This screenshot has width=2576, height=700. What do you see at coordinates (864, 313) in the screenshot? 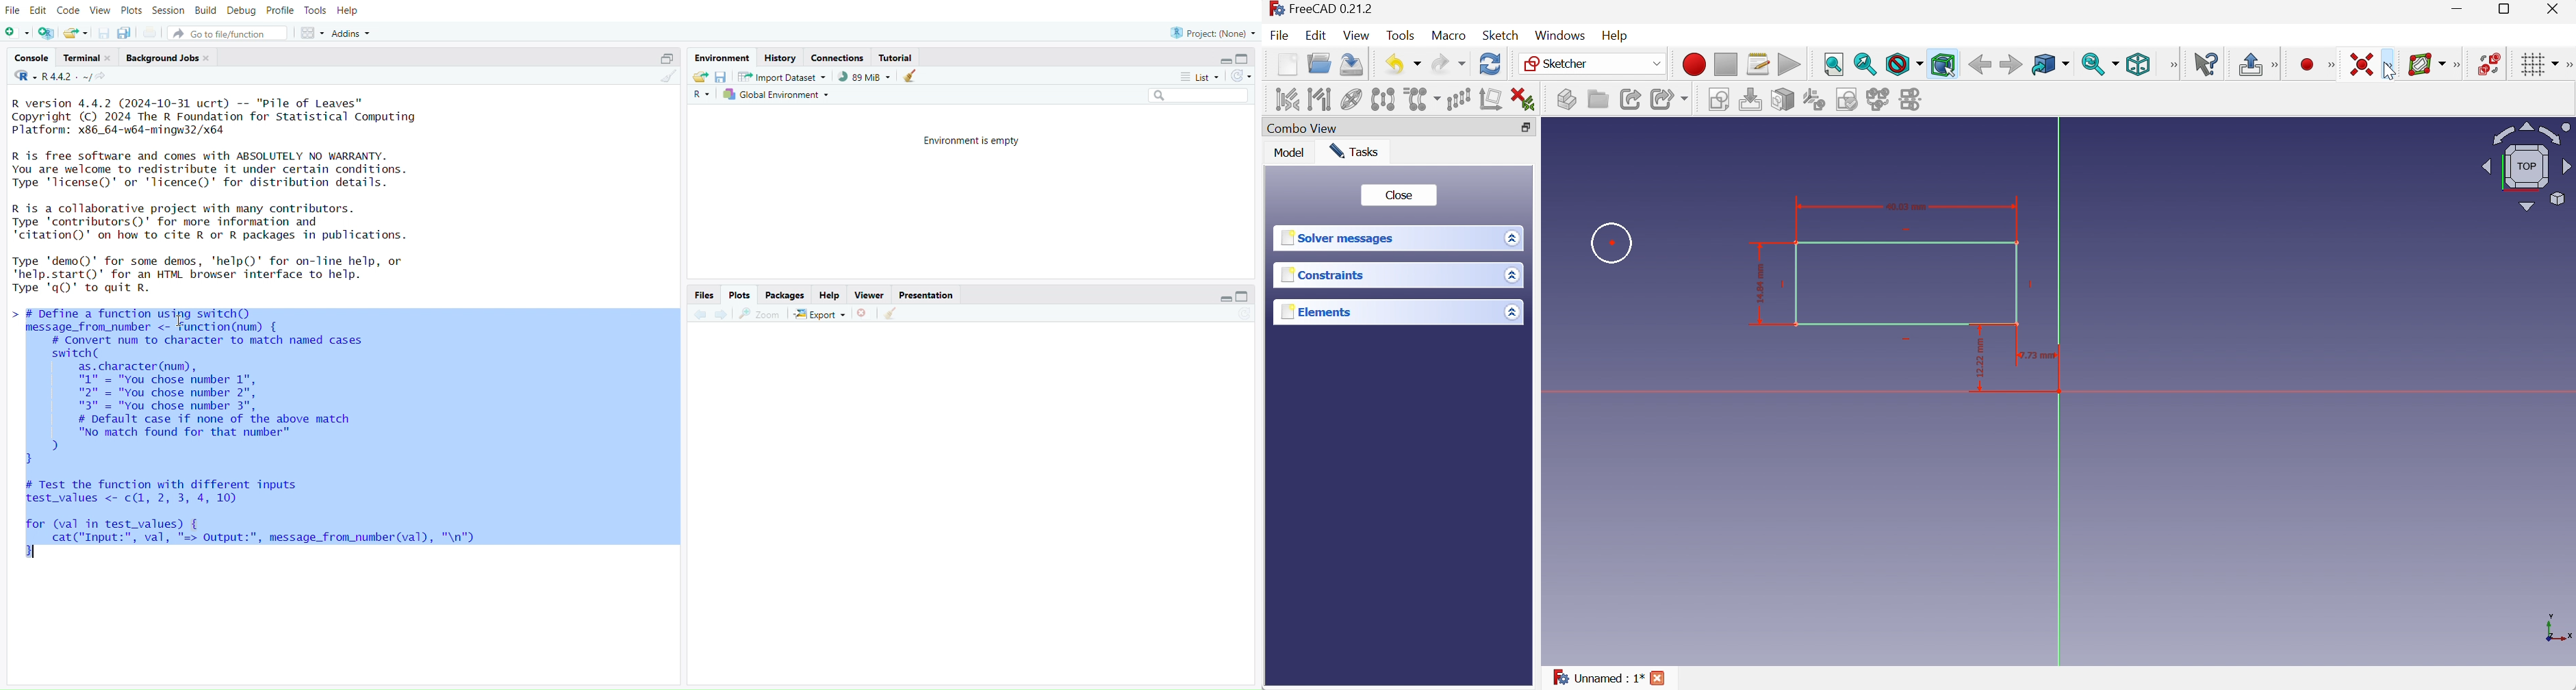
I see `Close` at bounding box center [864, 313].